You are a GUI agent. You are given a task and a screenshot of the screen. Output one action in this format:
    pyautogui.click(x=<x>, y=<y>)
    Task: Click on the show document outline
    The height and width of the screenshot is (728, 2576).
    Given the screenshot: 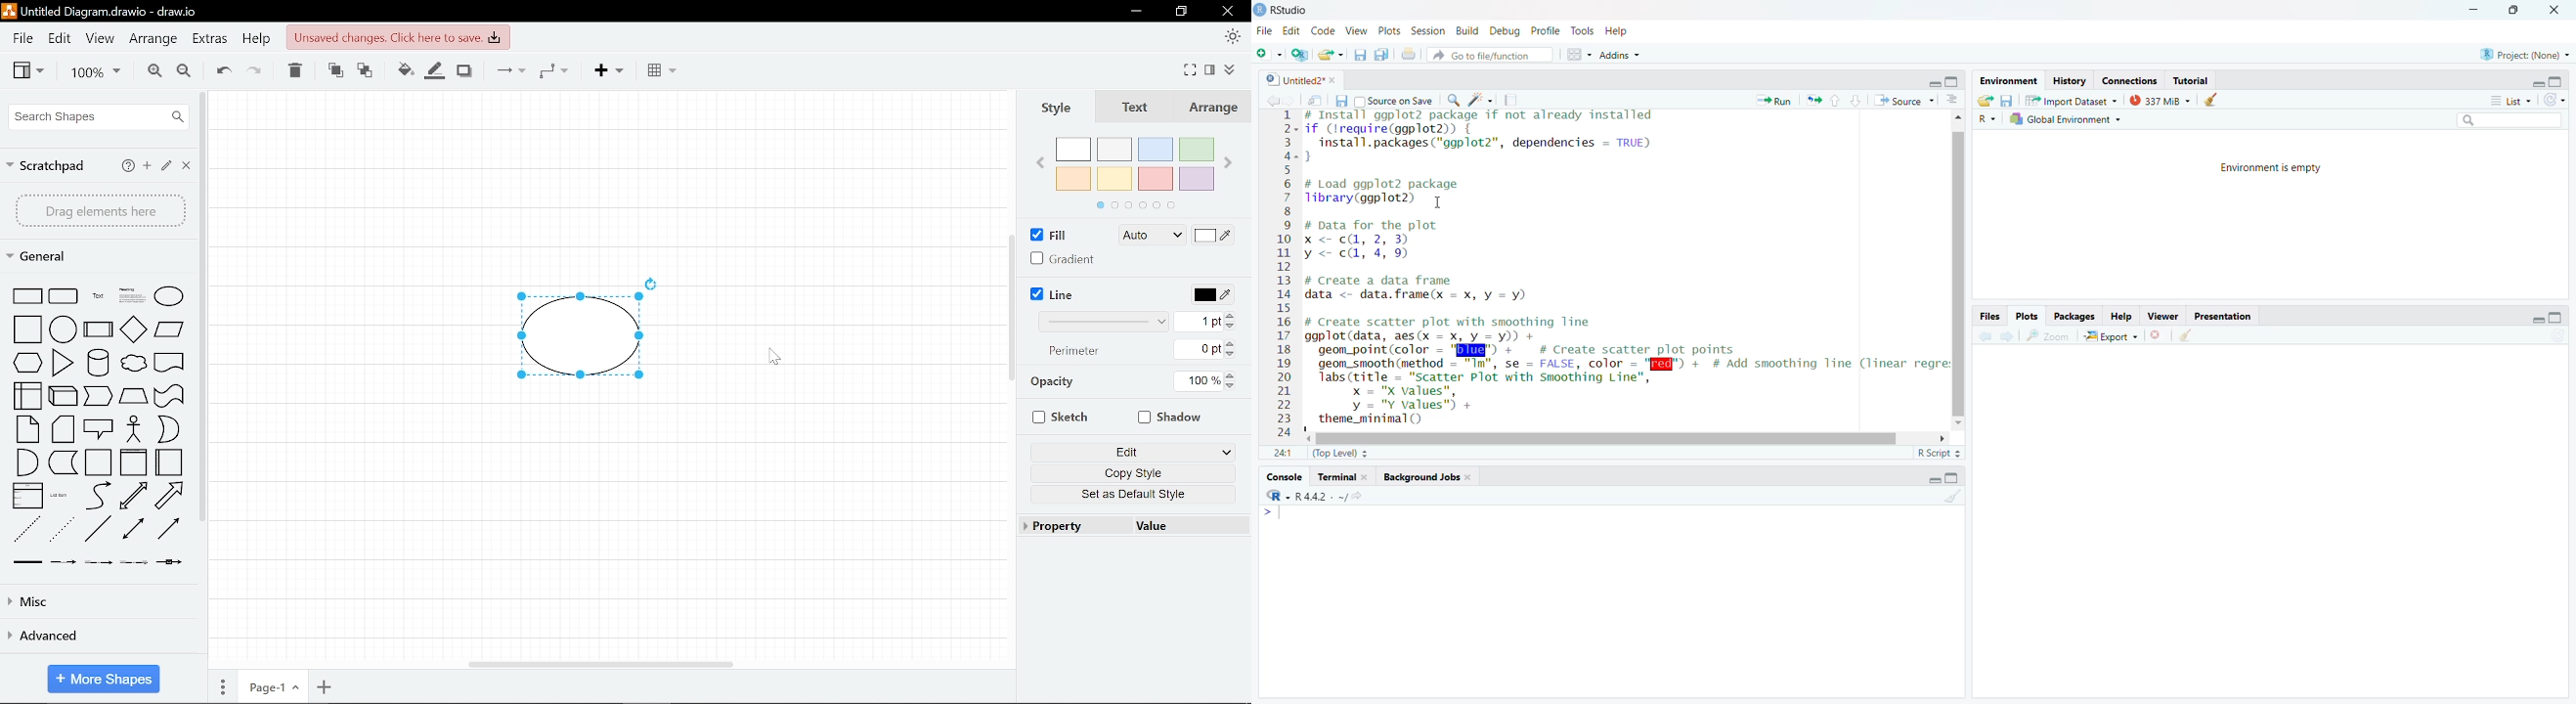 What is the action you would take?
    pyautogui.click(x=1954, y=99)
    